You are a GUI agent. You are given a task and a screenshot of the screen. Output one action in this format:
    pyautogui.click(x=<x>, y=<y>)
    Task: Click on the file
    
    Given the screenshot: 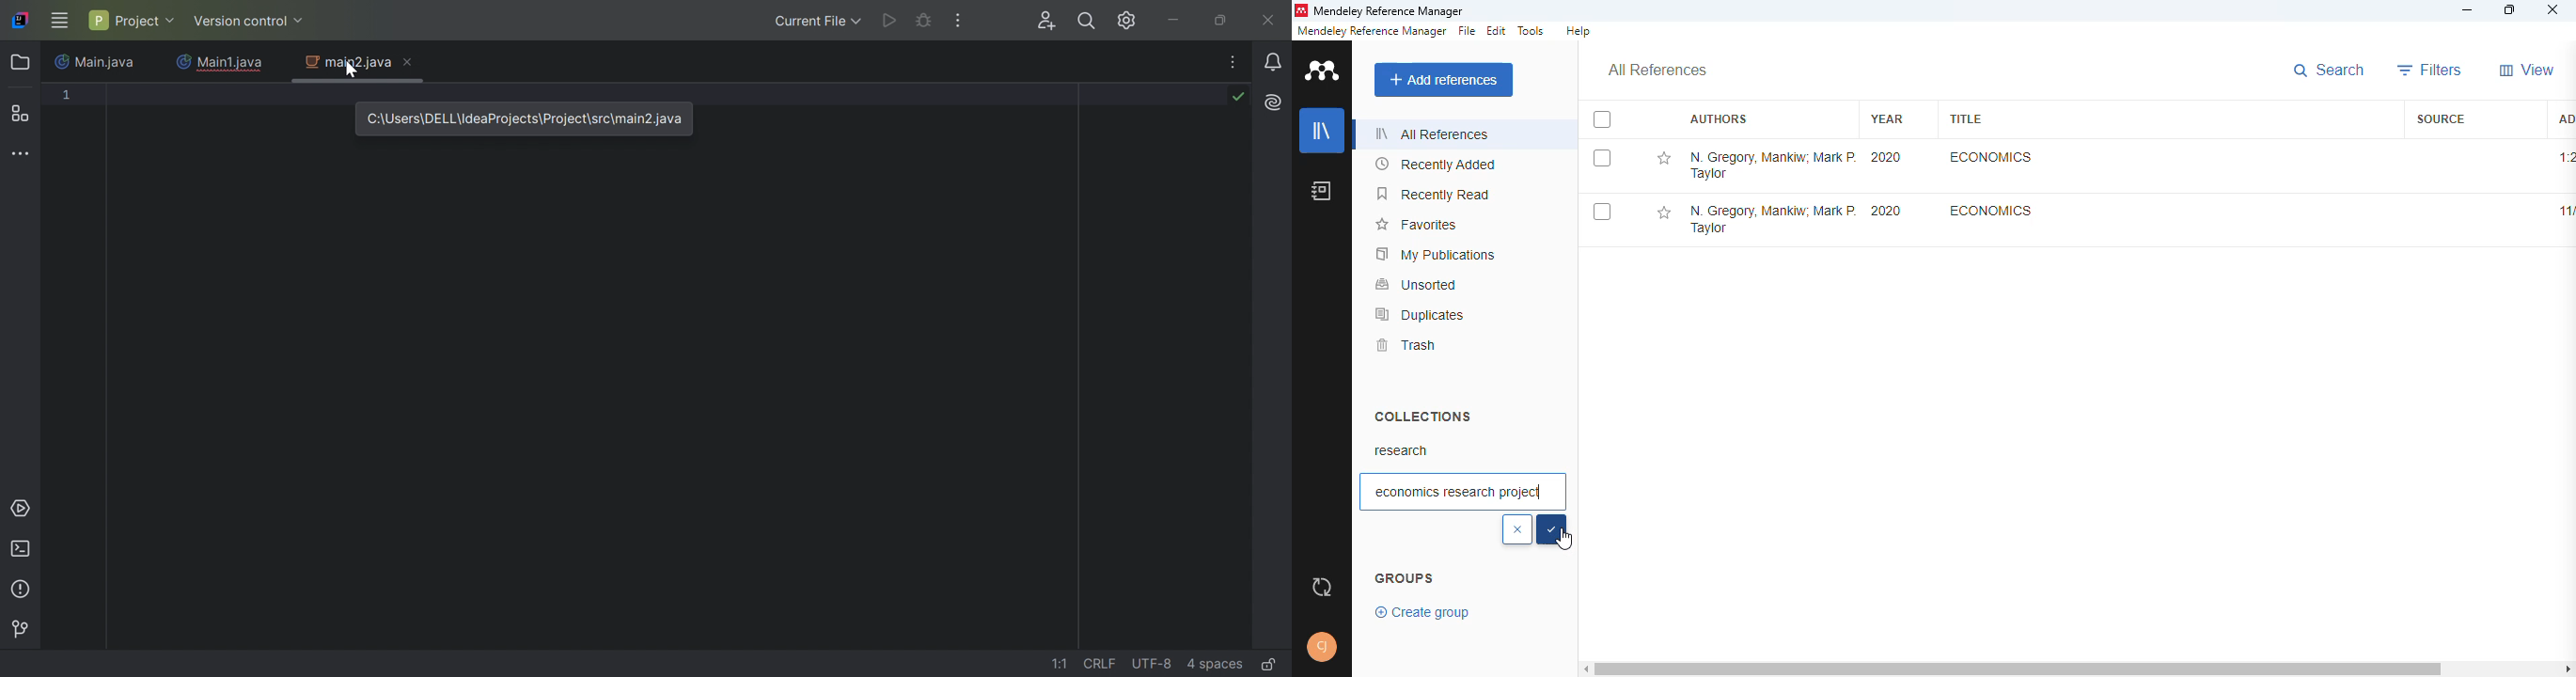 What is the action you would take?
    pyautogui.click(x=1467, y=31)
    